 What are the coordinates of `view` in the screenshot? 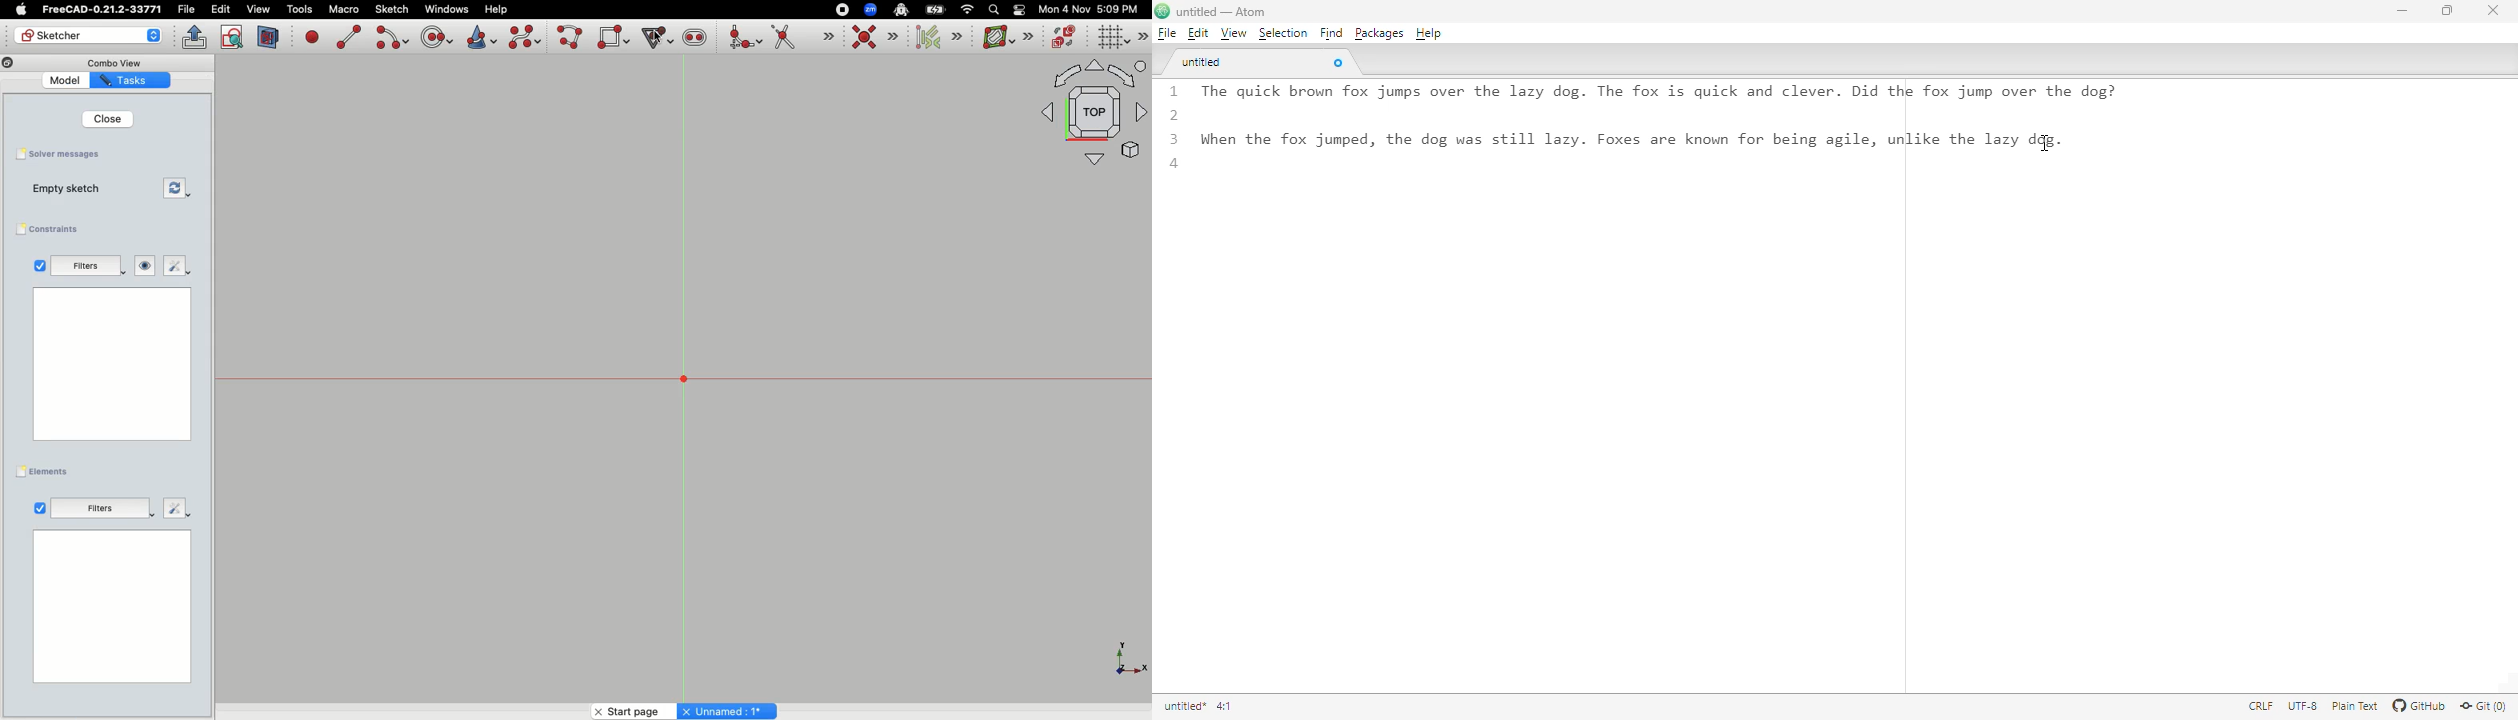 It's located at (258, 9).